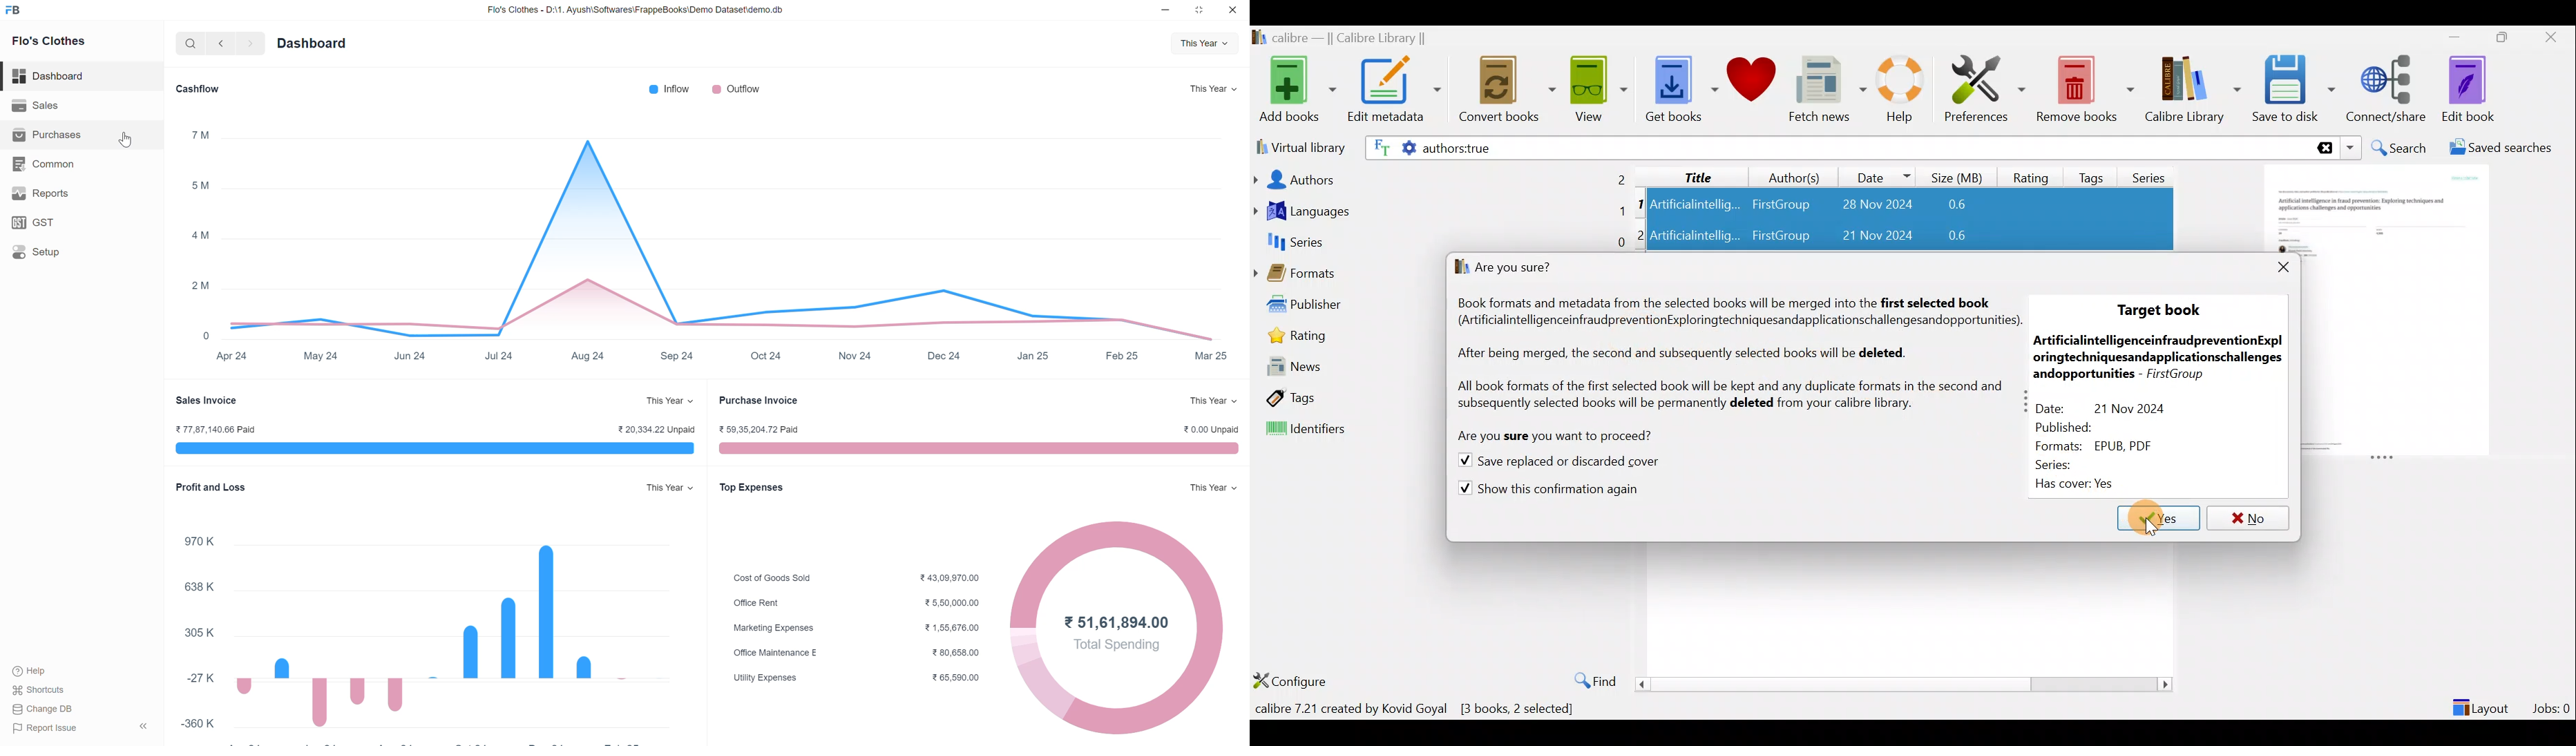  I want to click on Common , so click(44, 165).